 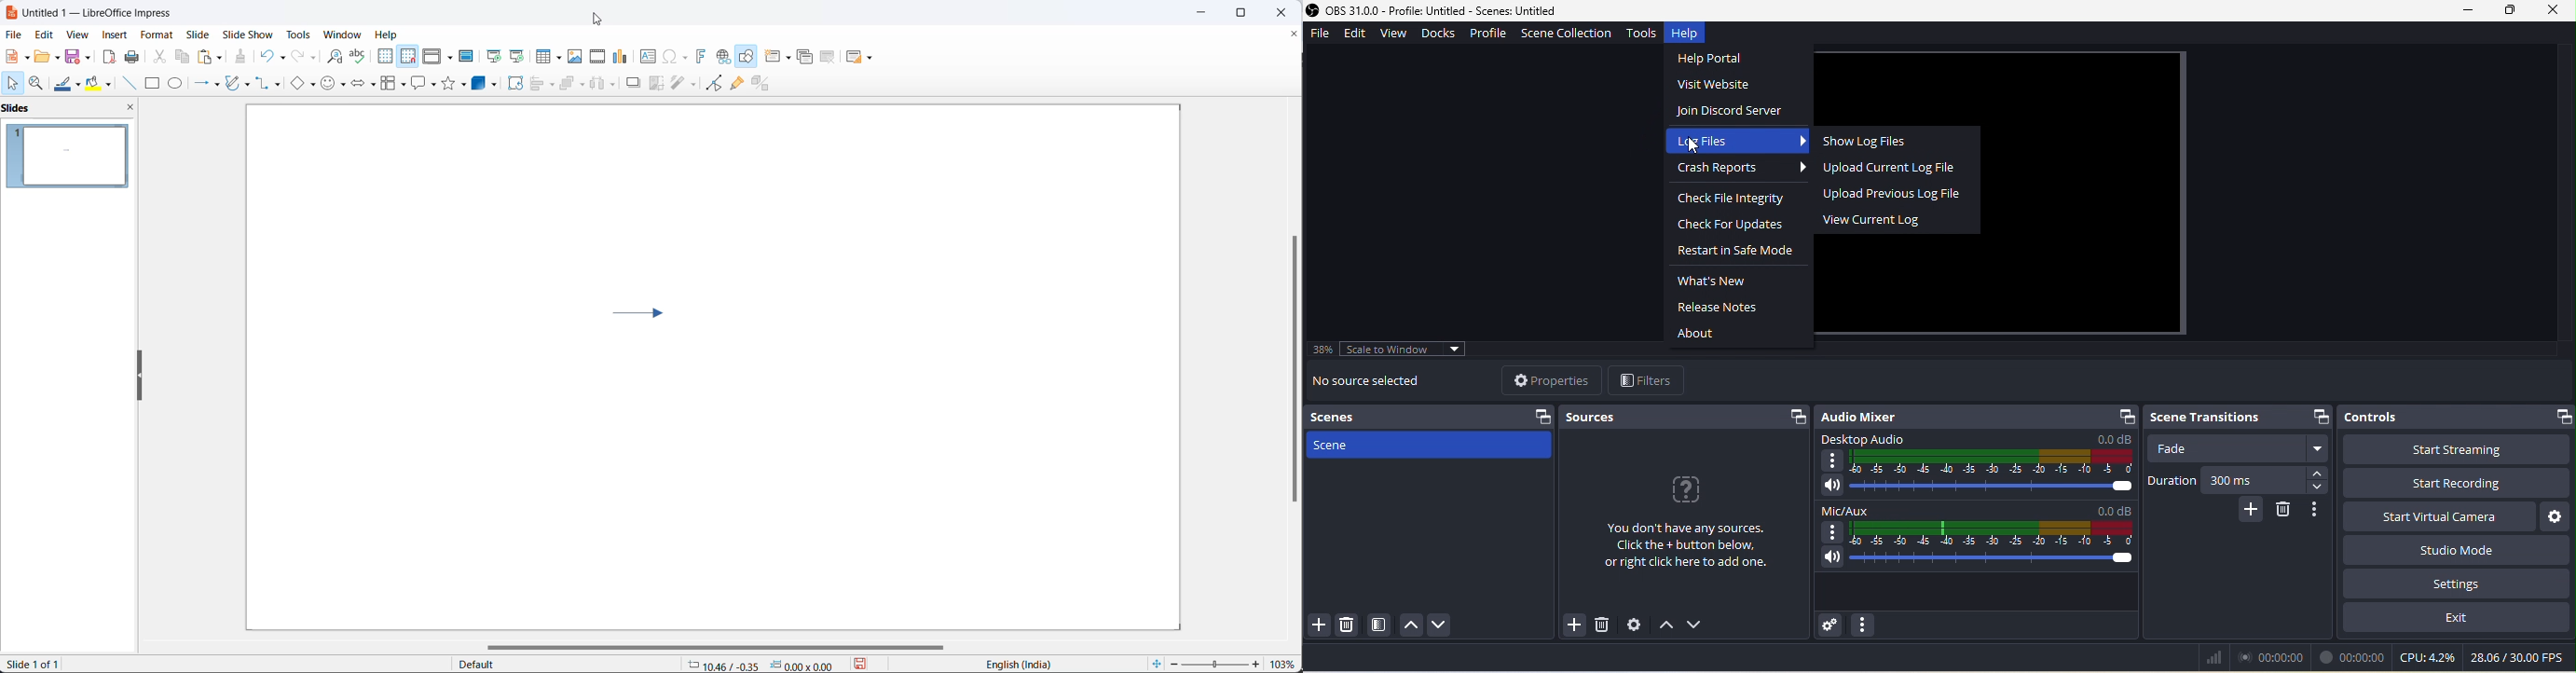 I want to click on connectors, so click(x=271, y=84).